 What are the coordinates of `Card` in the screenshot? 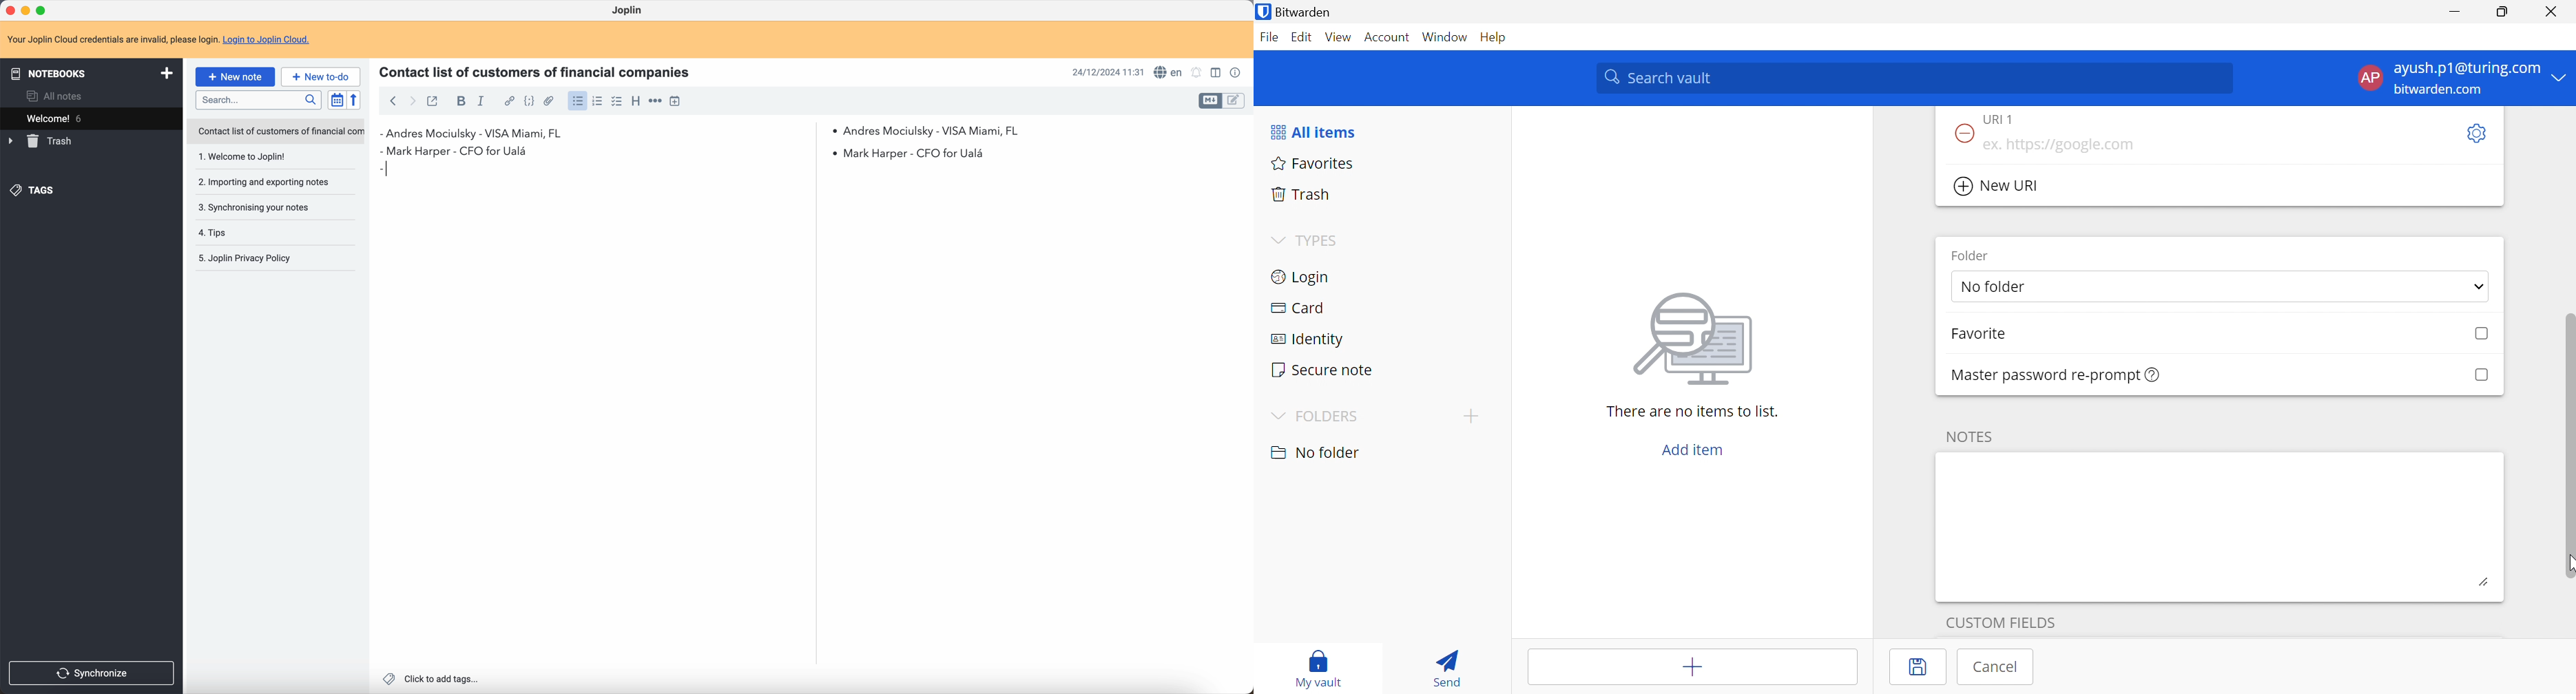 It's located at (1297, 308).